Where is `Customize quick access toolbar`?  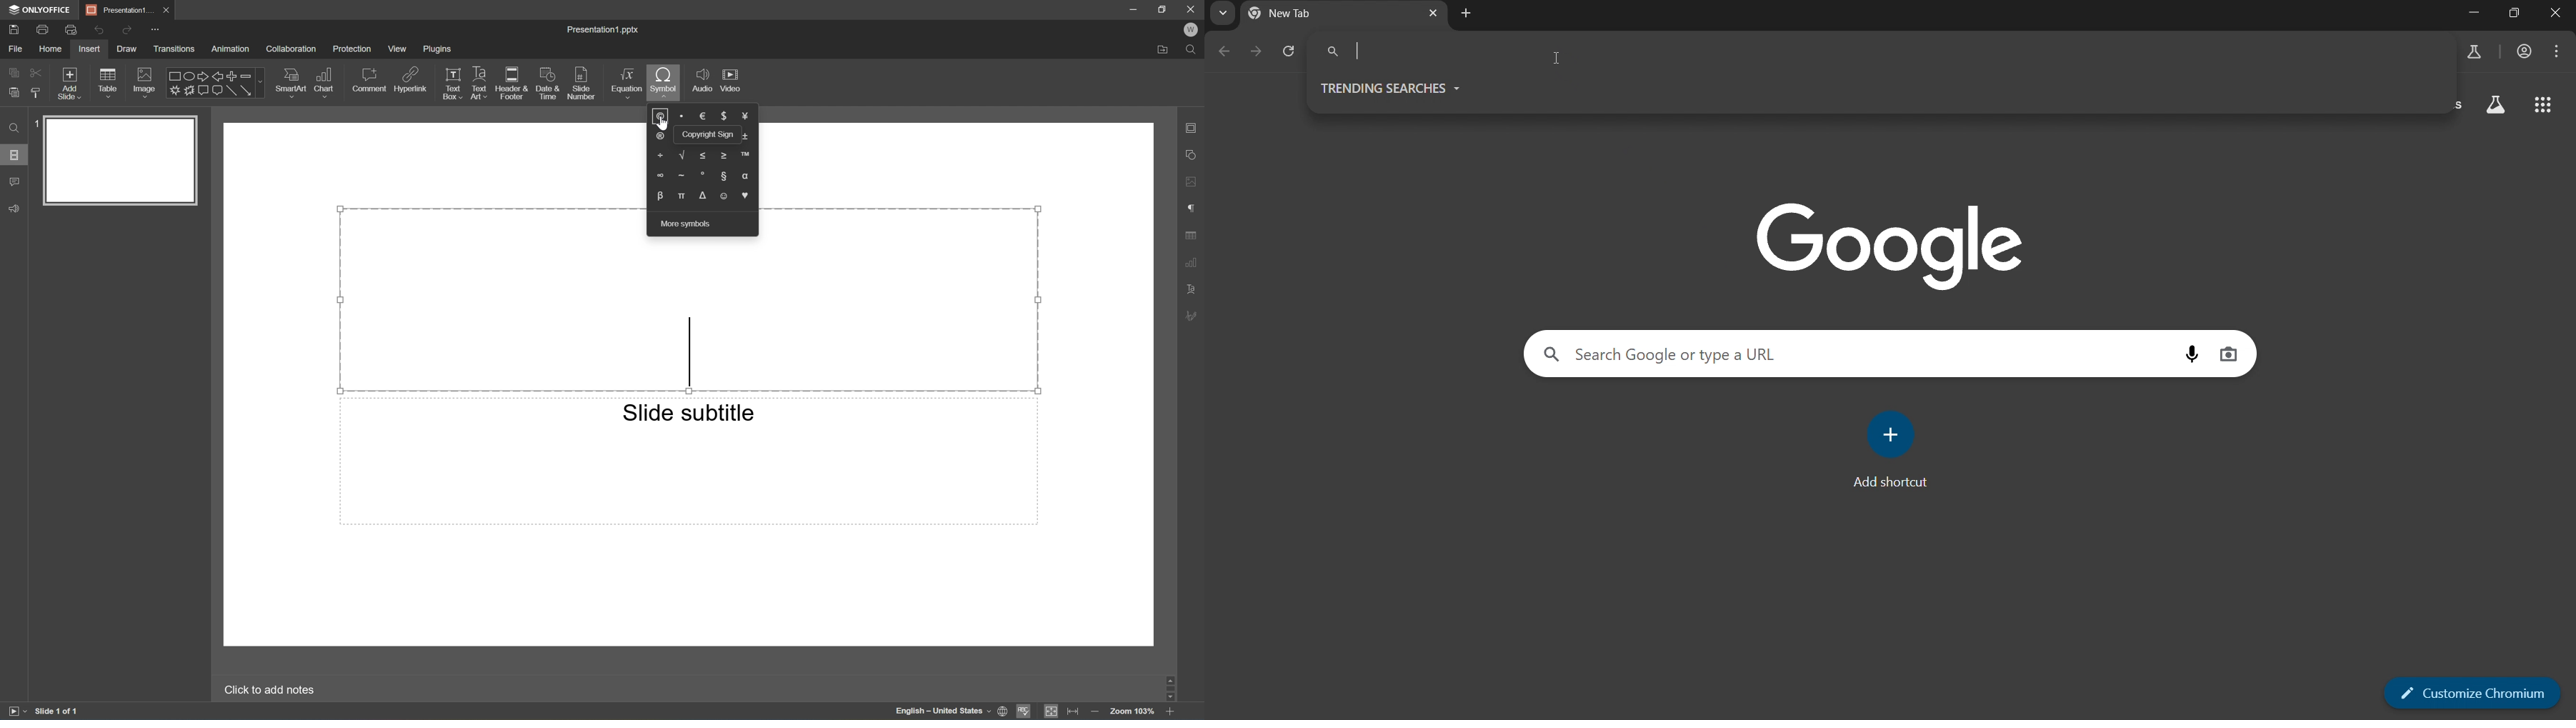
Customize quick access toolbar is located at coordinates (155, 31).